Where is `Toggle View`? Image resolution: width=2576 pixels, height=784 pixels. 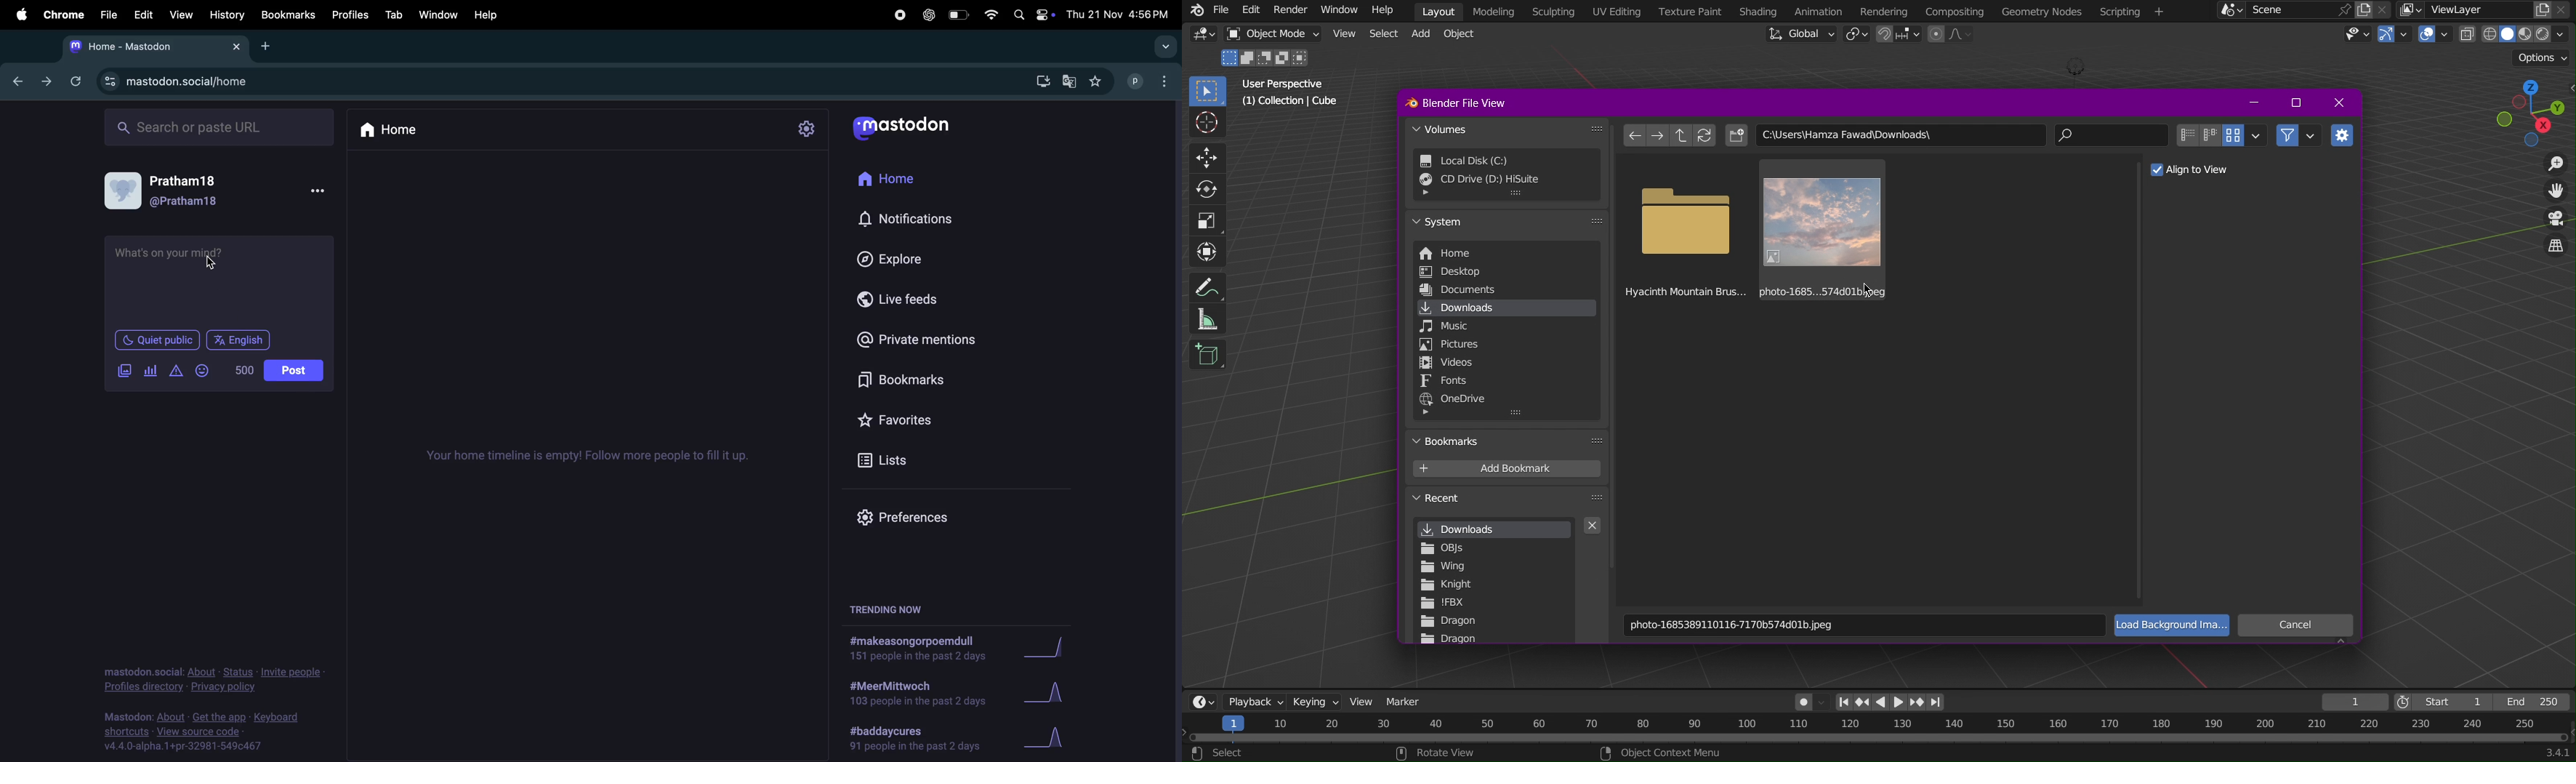 Toggle View is located at coordinates (2558, 250).